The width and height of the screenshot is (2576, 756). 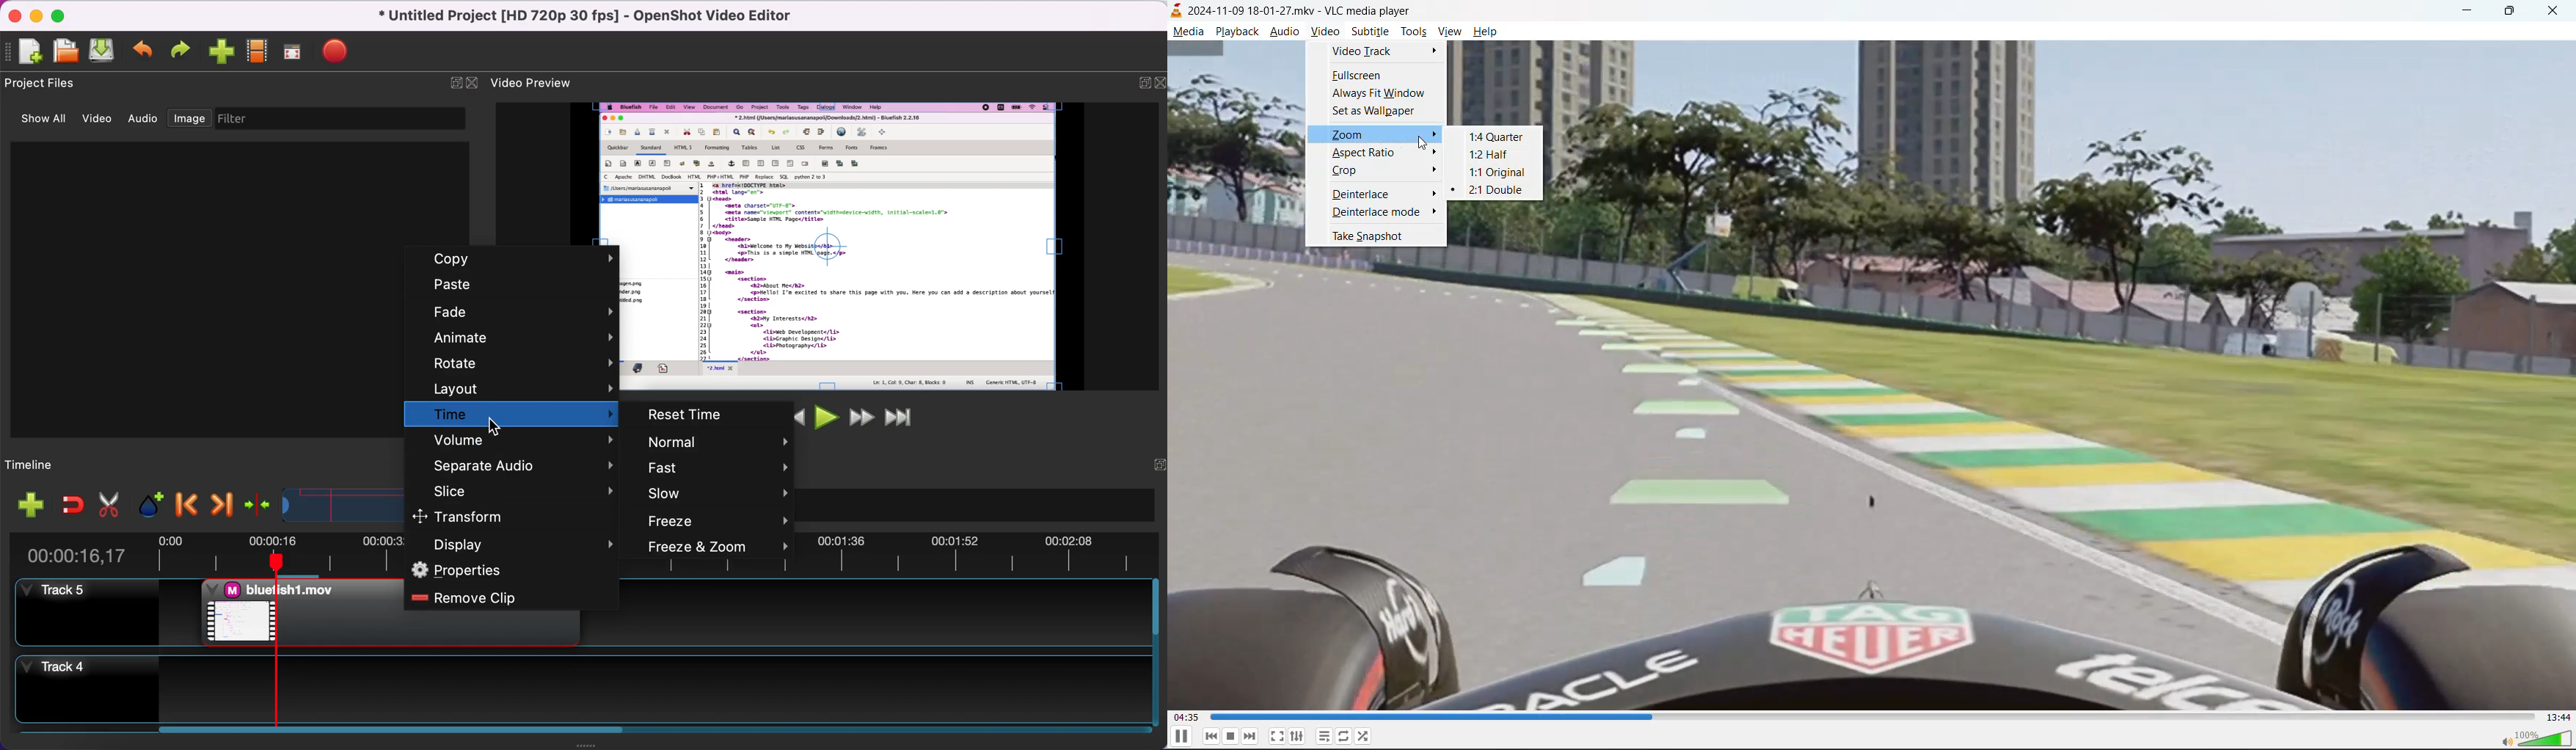 What do you see at coordinates (1322, 735) in the screenshot?
I see `toggle playlist` at bounding box center [1322, 735].